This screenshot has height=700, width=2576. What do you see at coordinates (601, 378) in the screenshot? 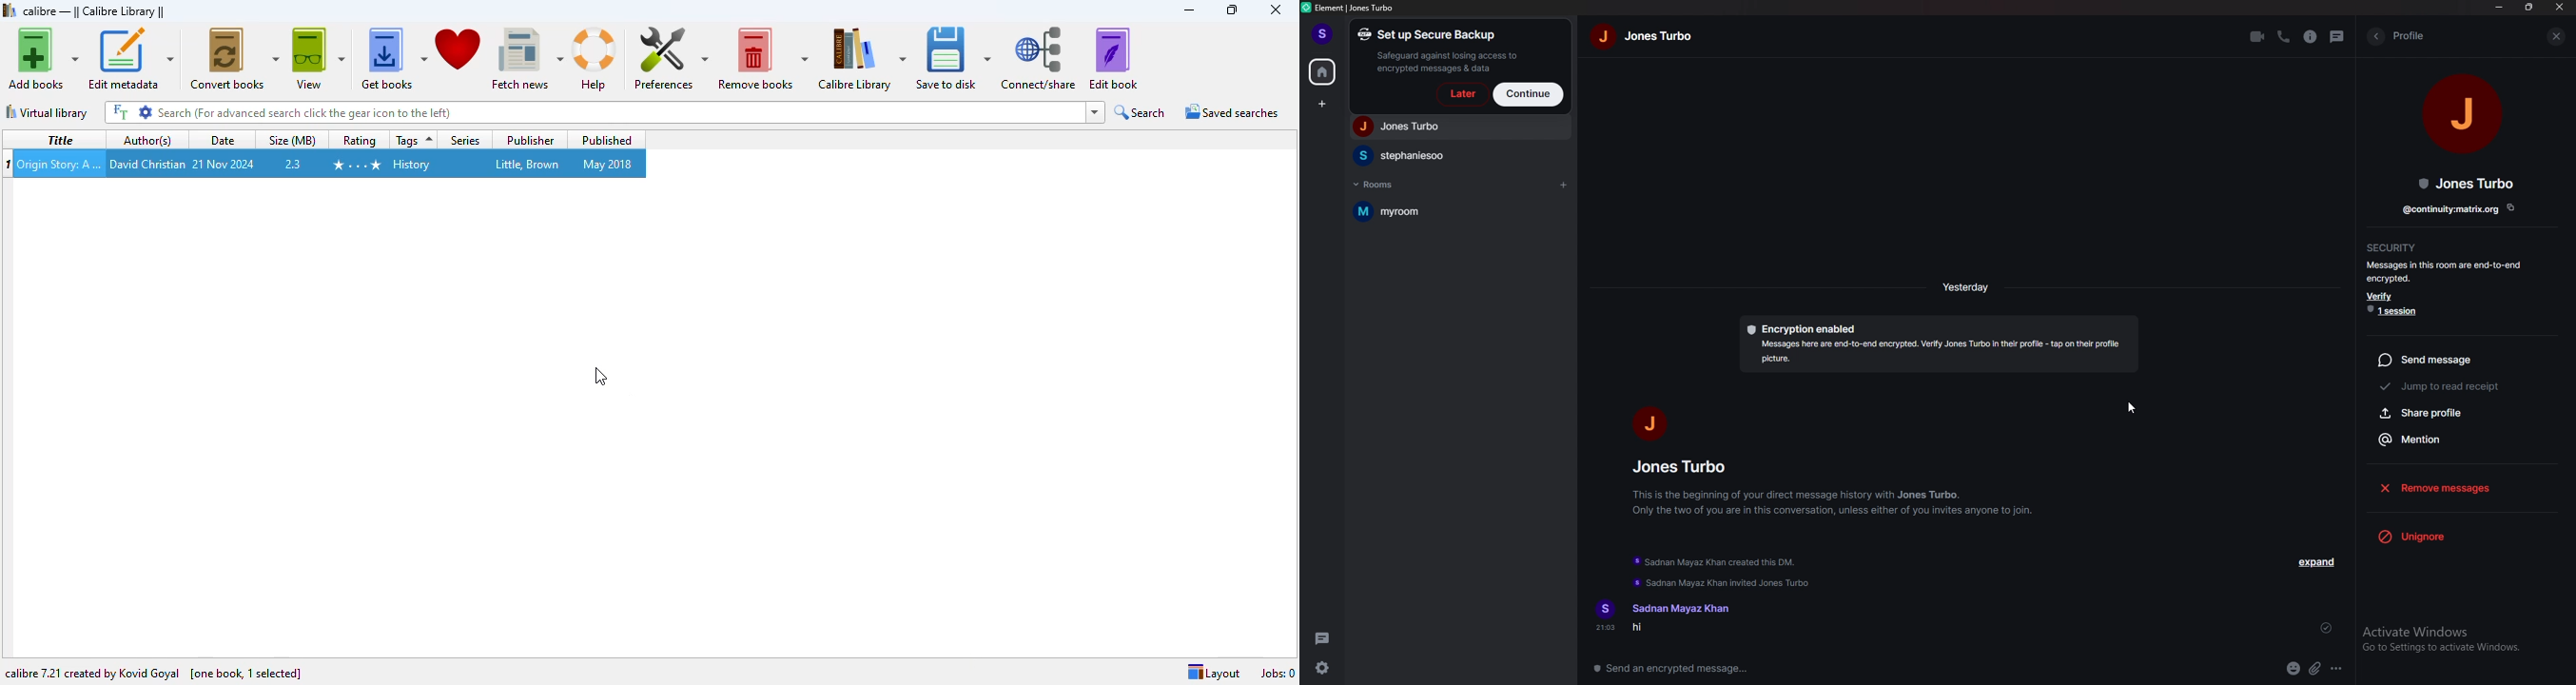
I see `cursor` at bounding box center [601, 378].